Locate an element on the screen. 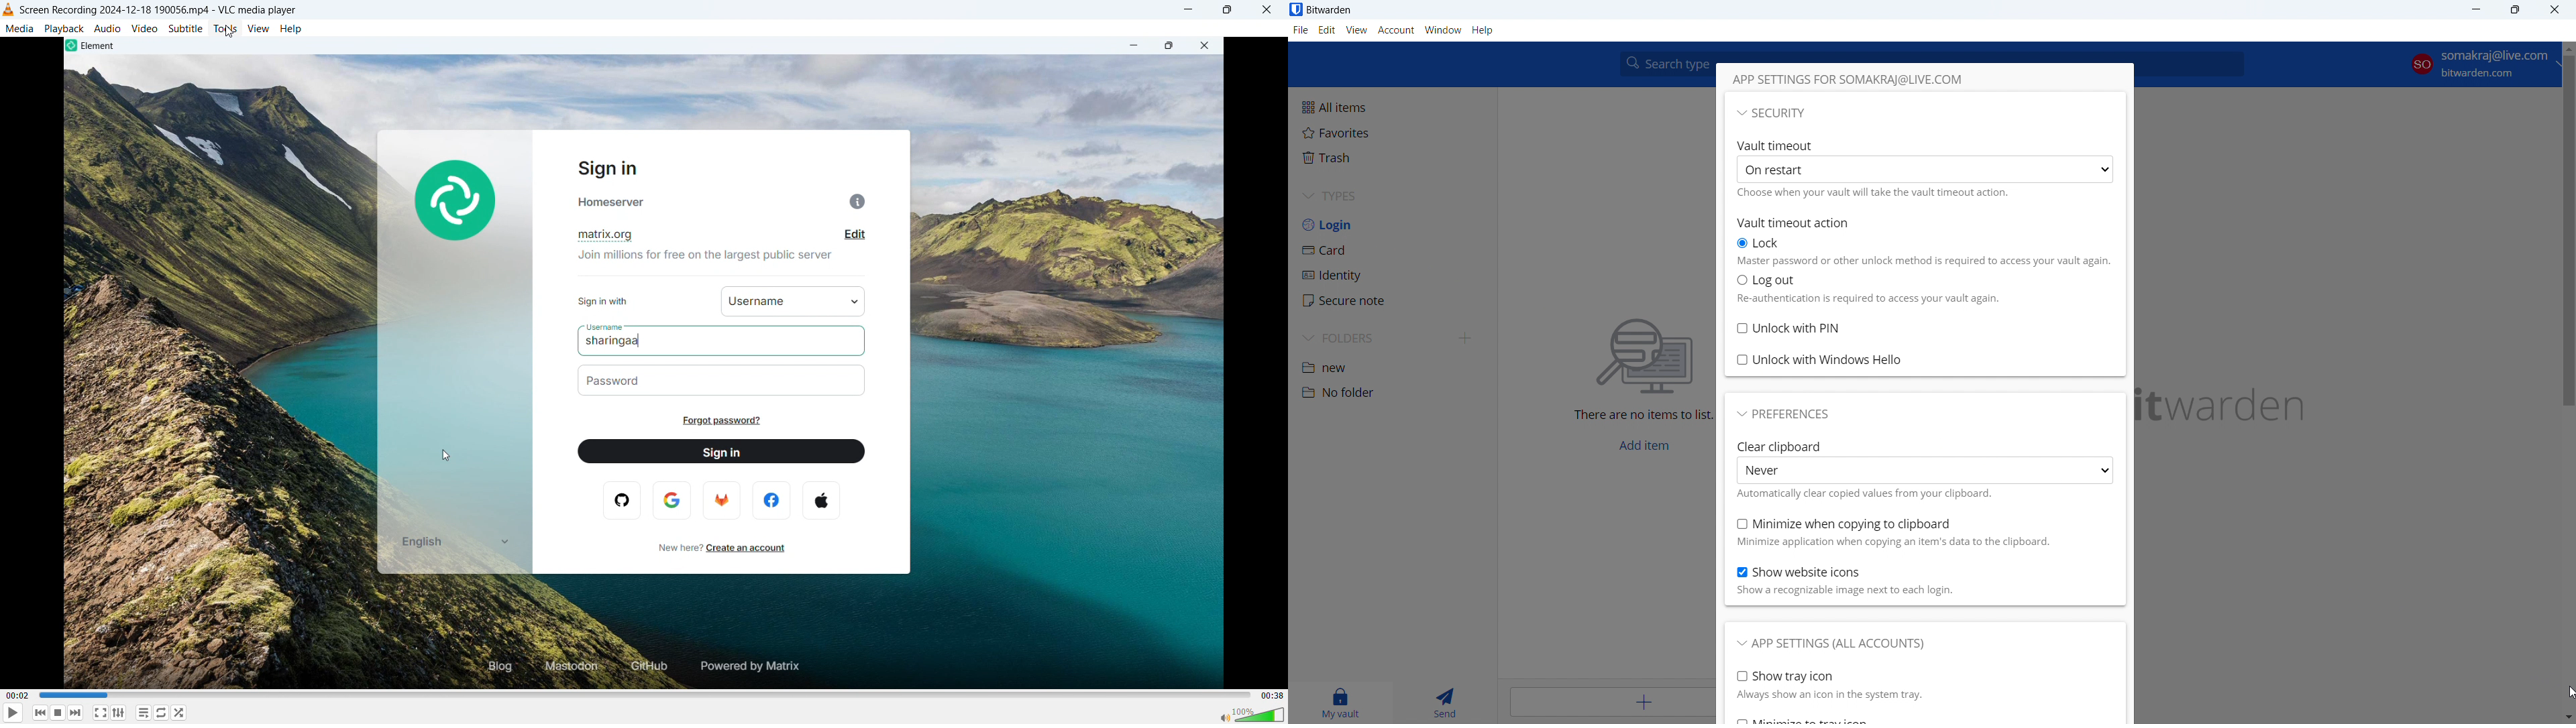  app settings for all accounts is located at coordinates (1831, 644).